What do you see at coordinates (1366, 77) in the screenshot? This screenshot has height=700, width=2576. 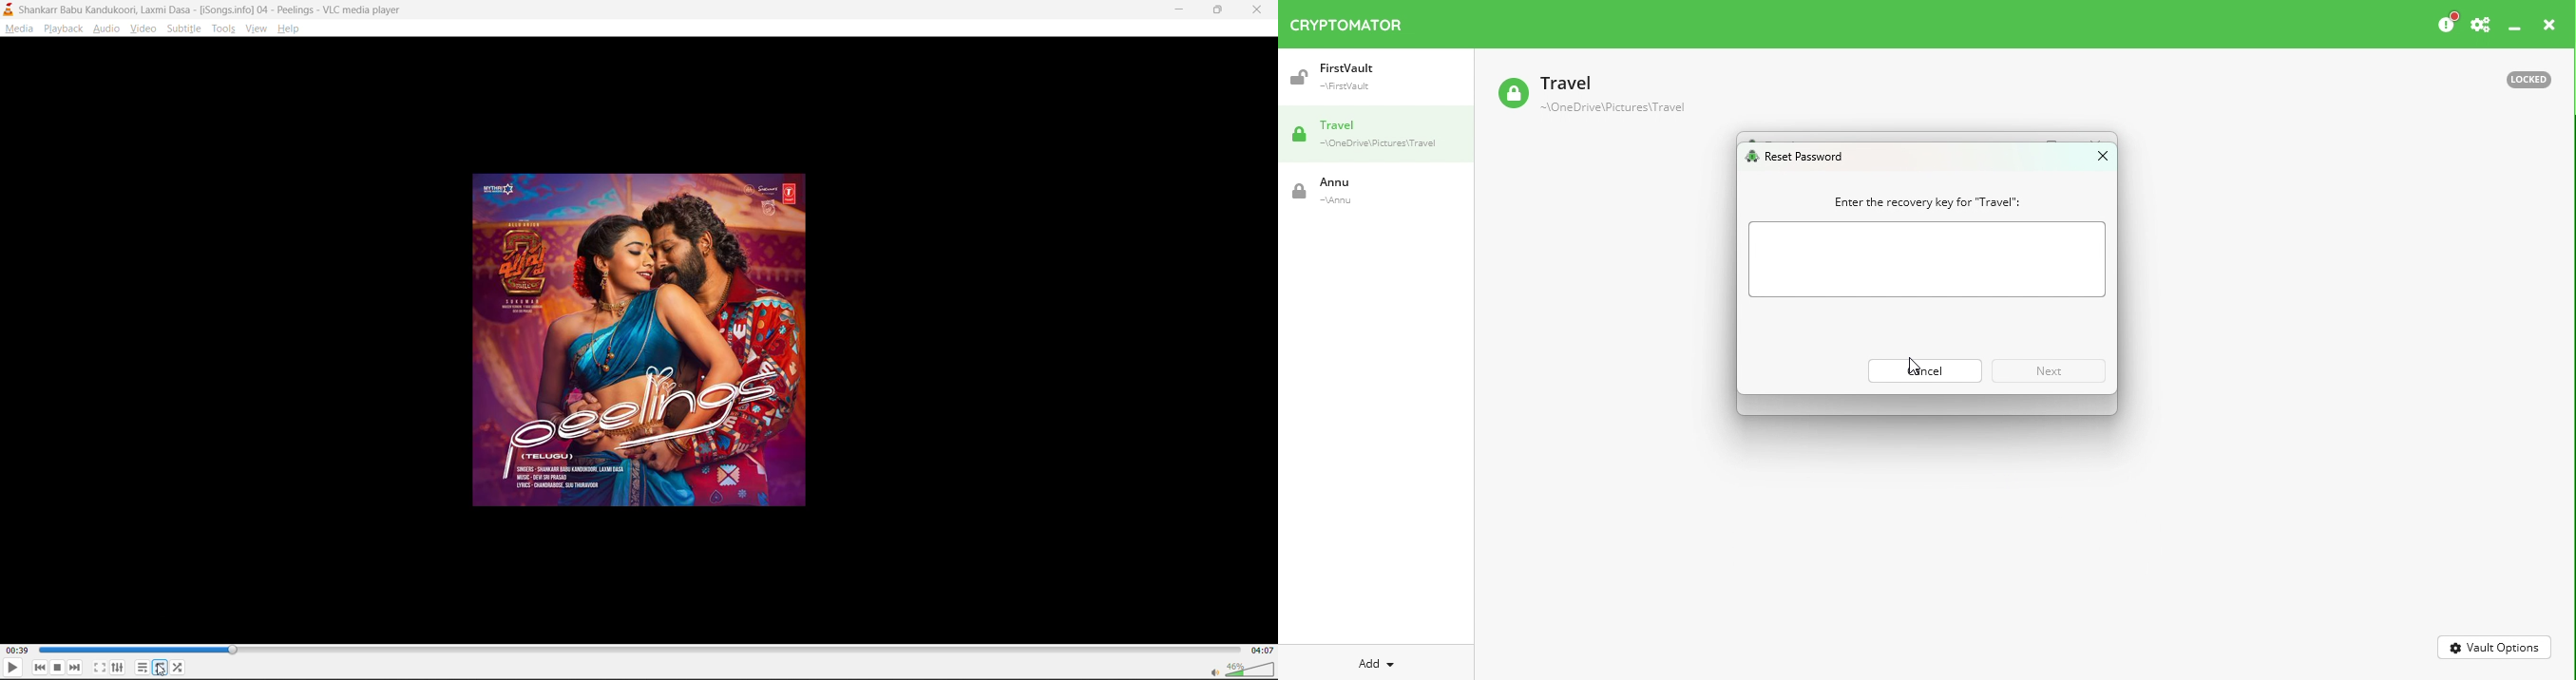 I see `Vault` at bounding box center [1366, 77].